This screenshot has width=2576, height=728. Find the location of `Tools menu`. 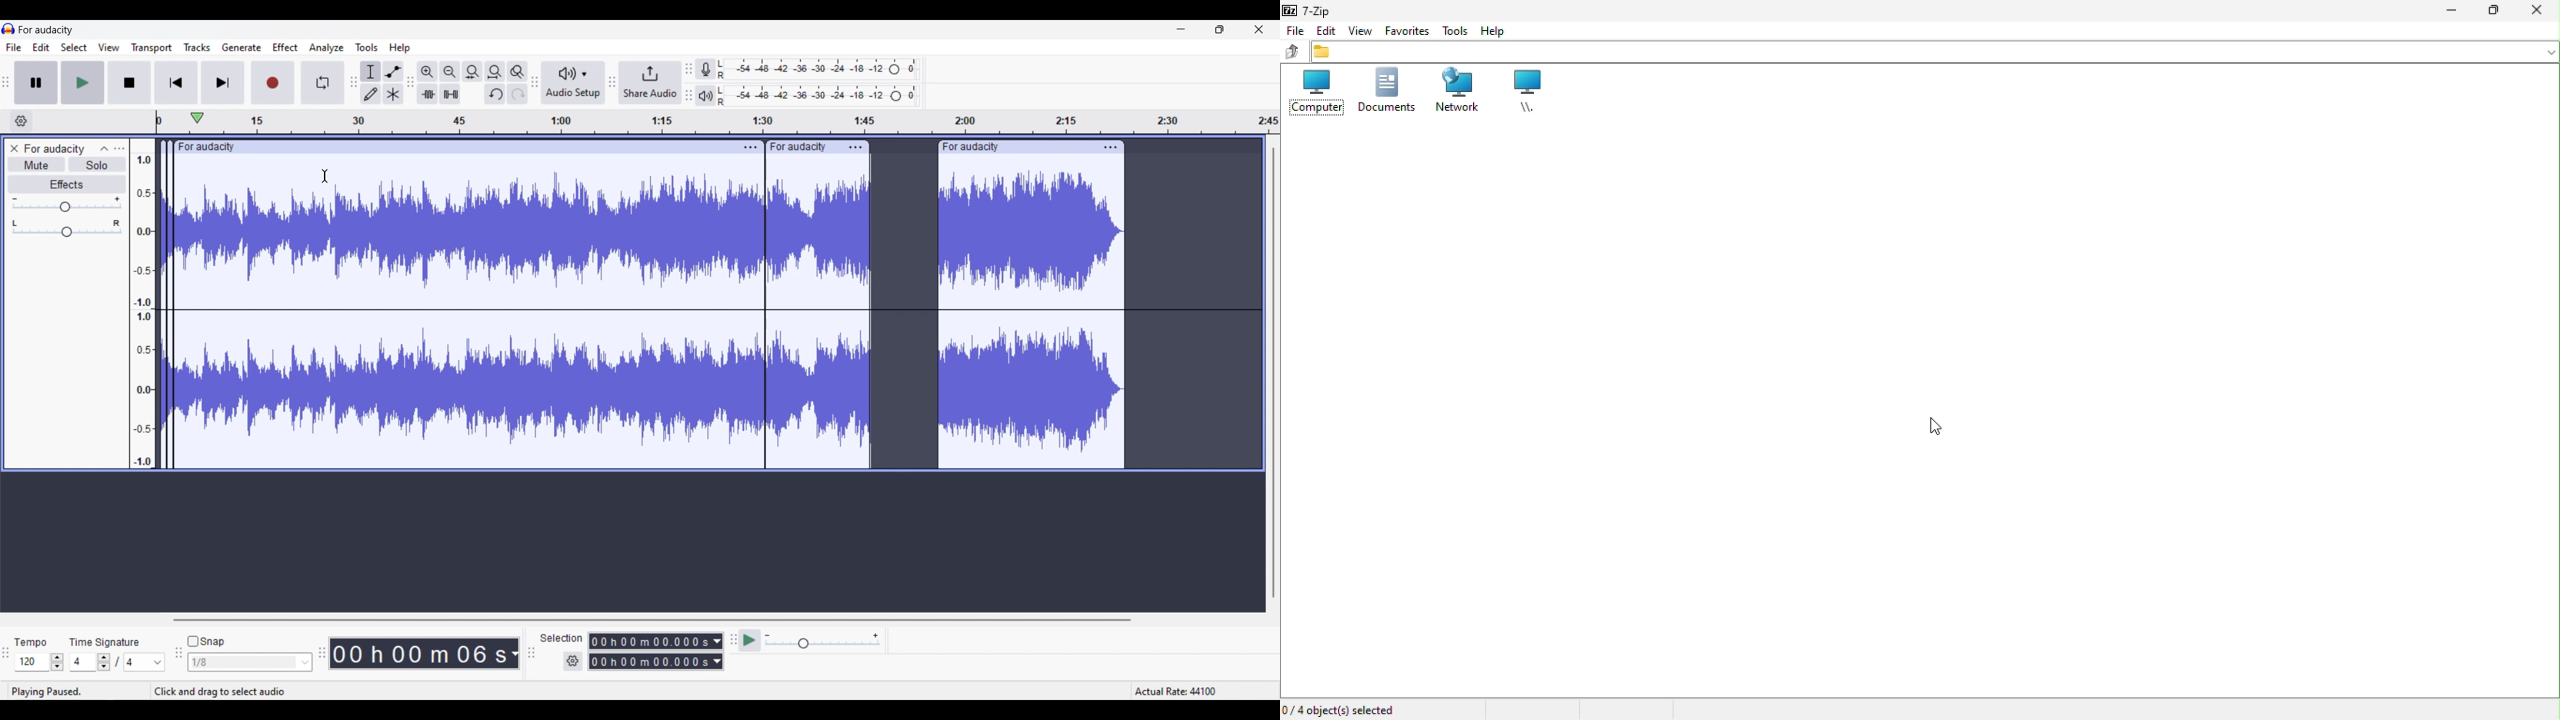

Tools menu is located at coordinates (367, 47).